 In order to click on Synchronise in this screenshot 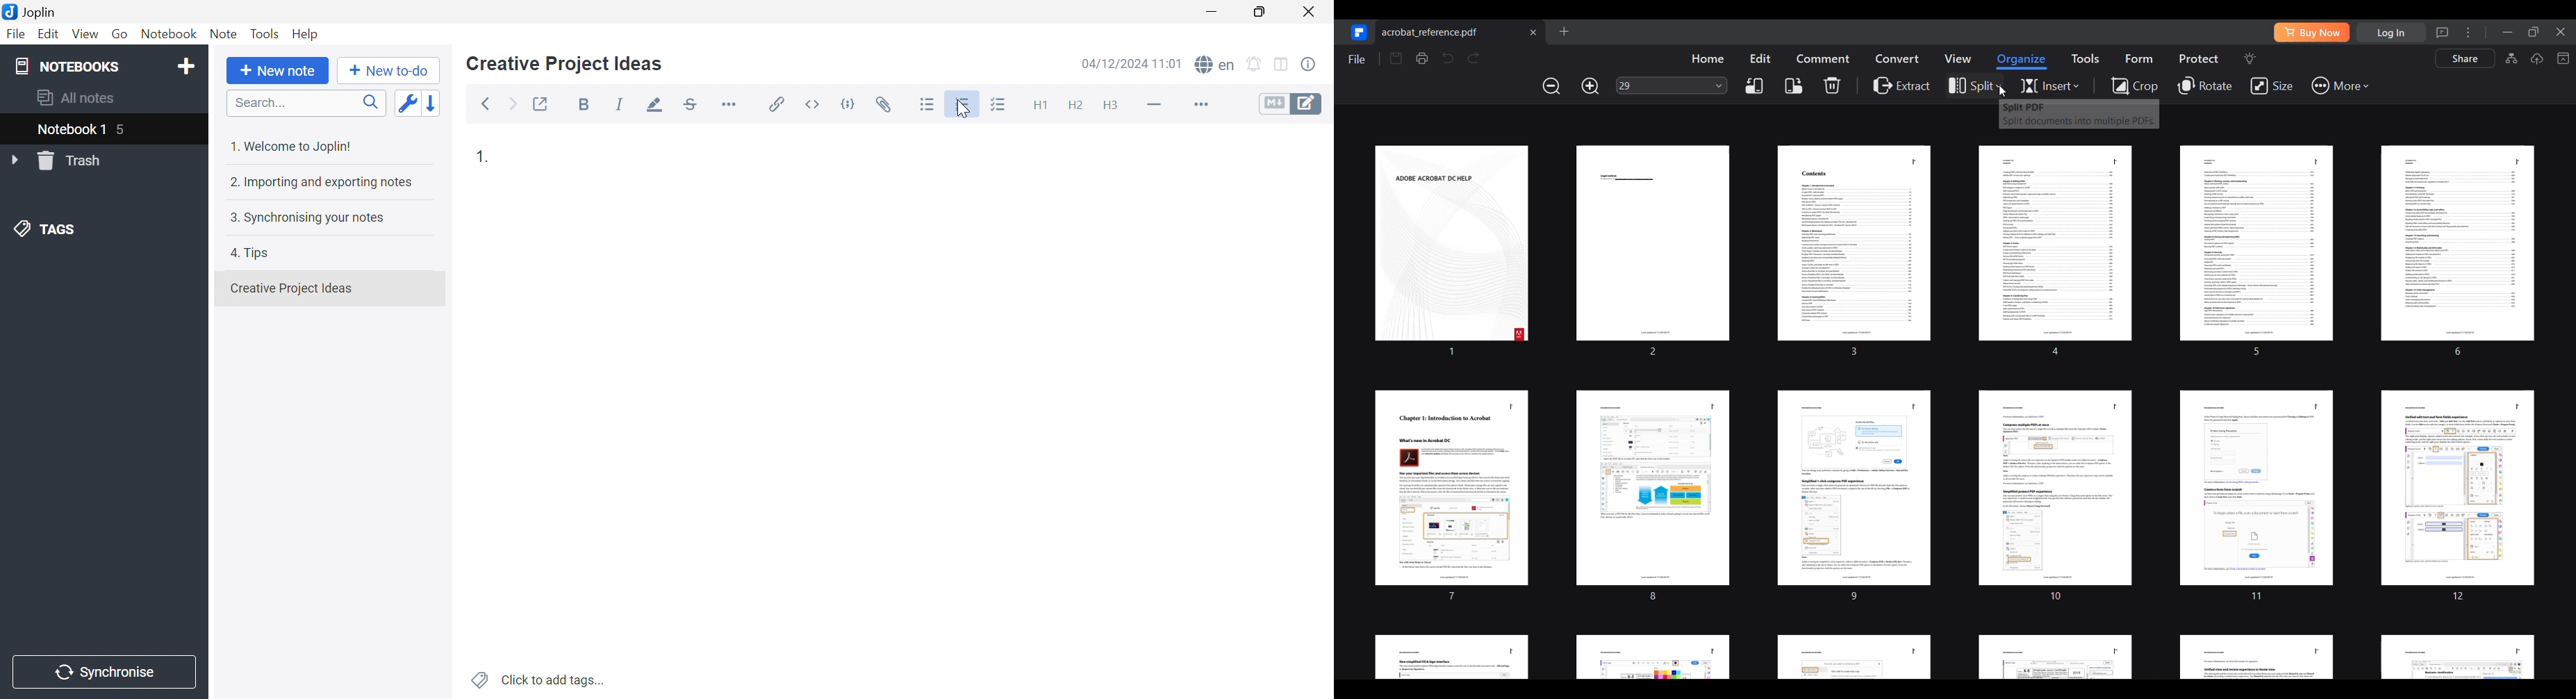, I will do `click(106, 673)`.